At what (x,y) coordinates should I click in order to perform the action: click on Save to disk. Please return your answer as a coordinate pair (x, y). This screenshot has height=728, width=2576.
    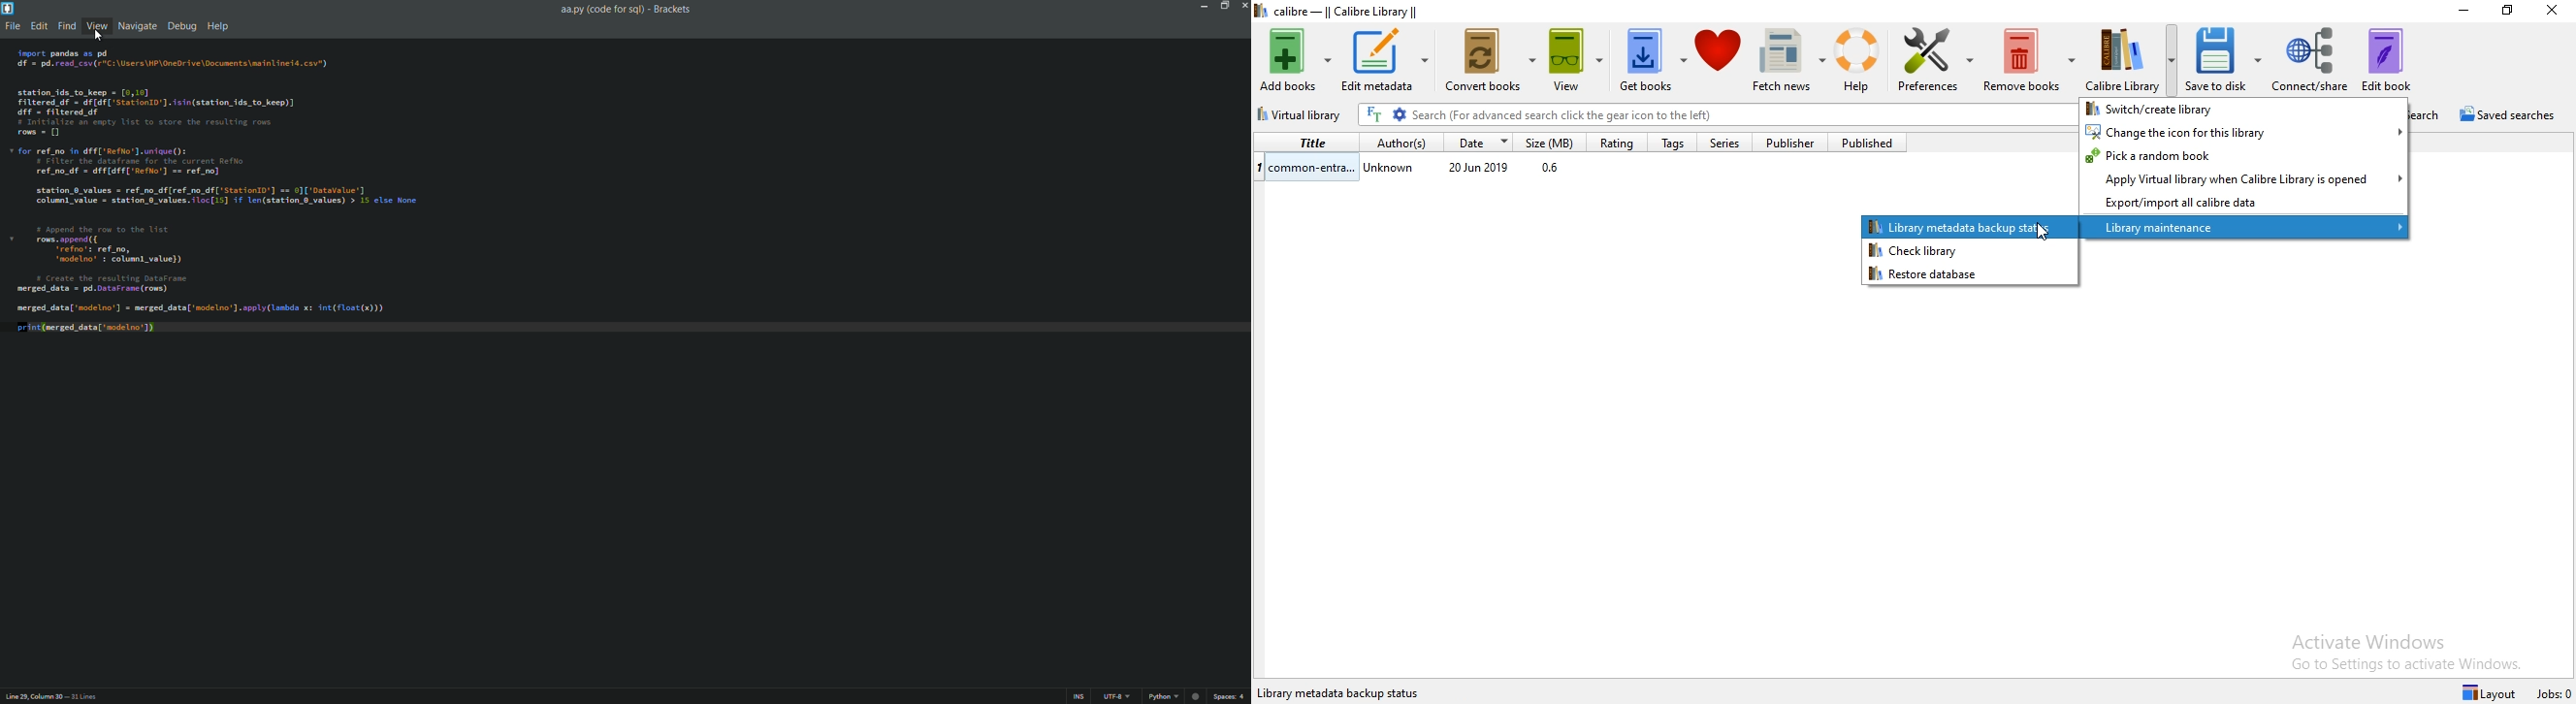
    Looking at the image, I should click on (2227, 59).